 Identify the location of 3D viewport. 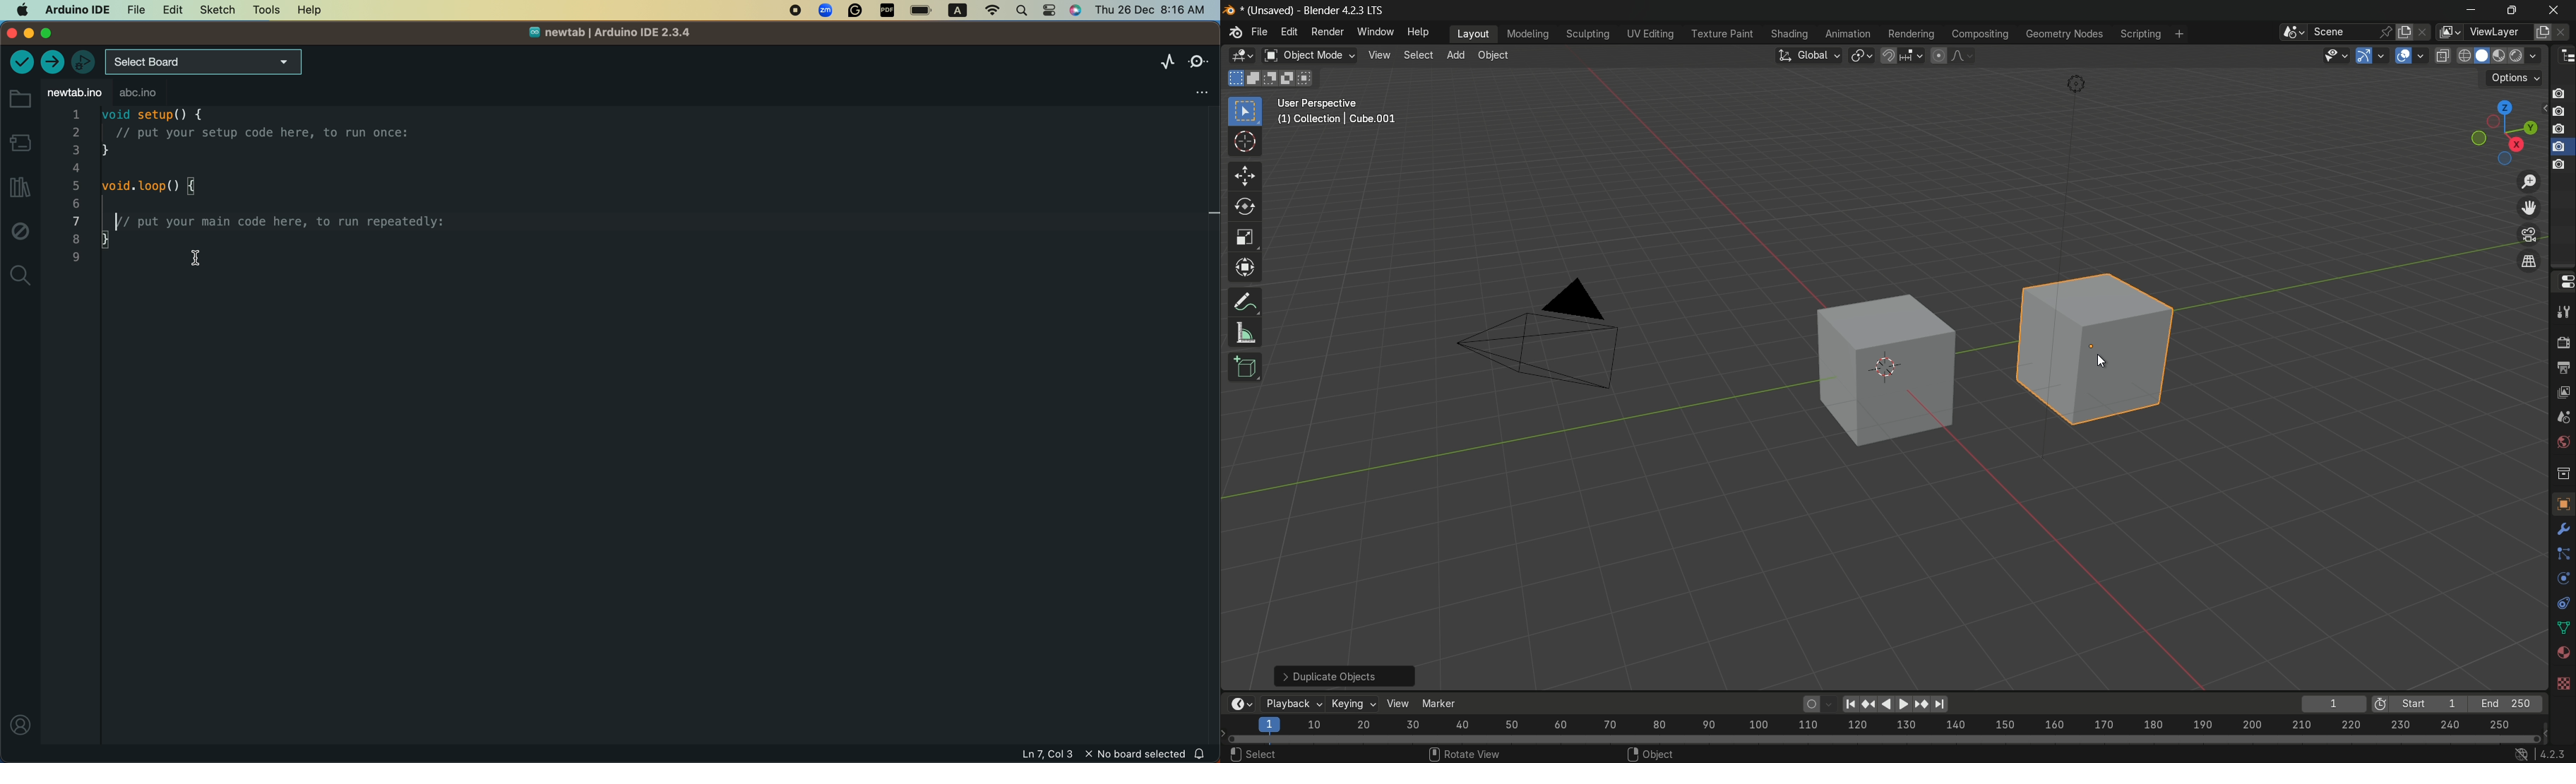
(1242, 57).